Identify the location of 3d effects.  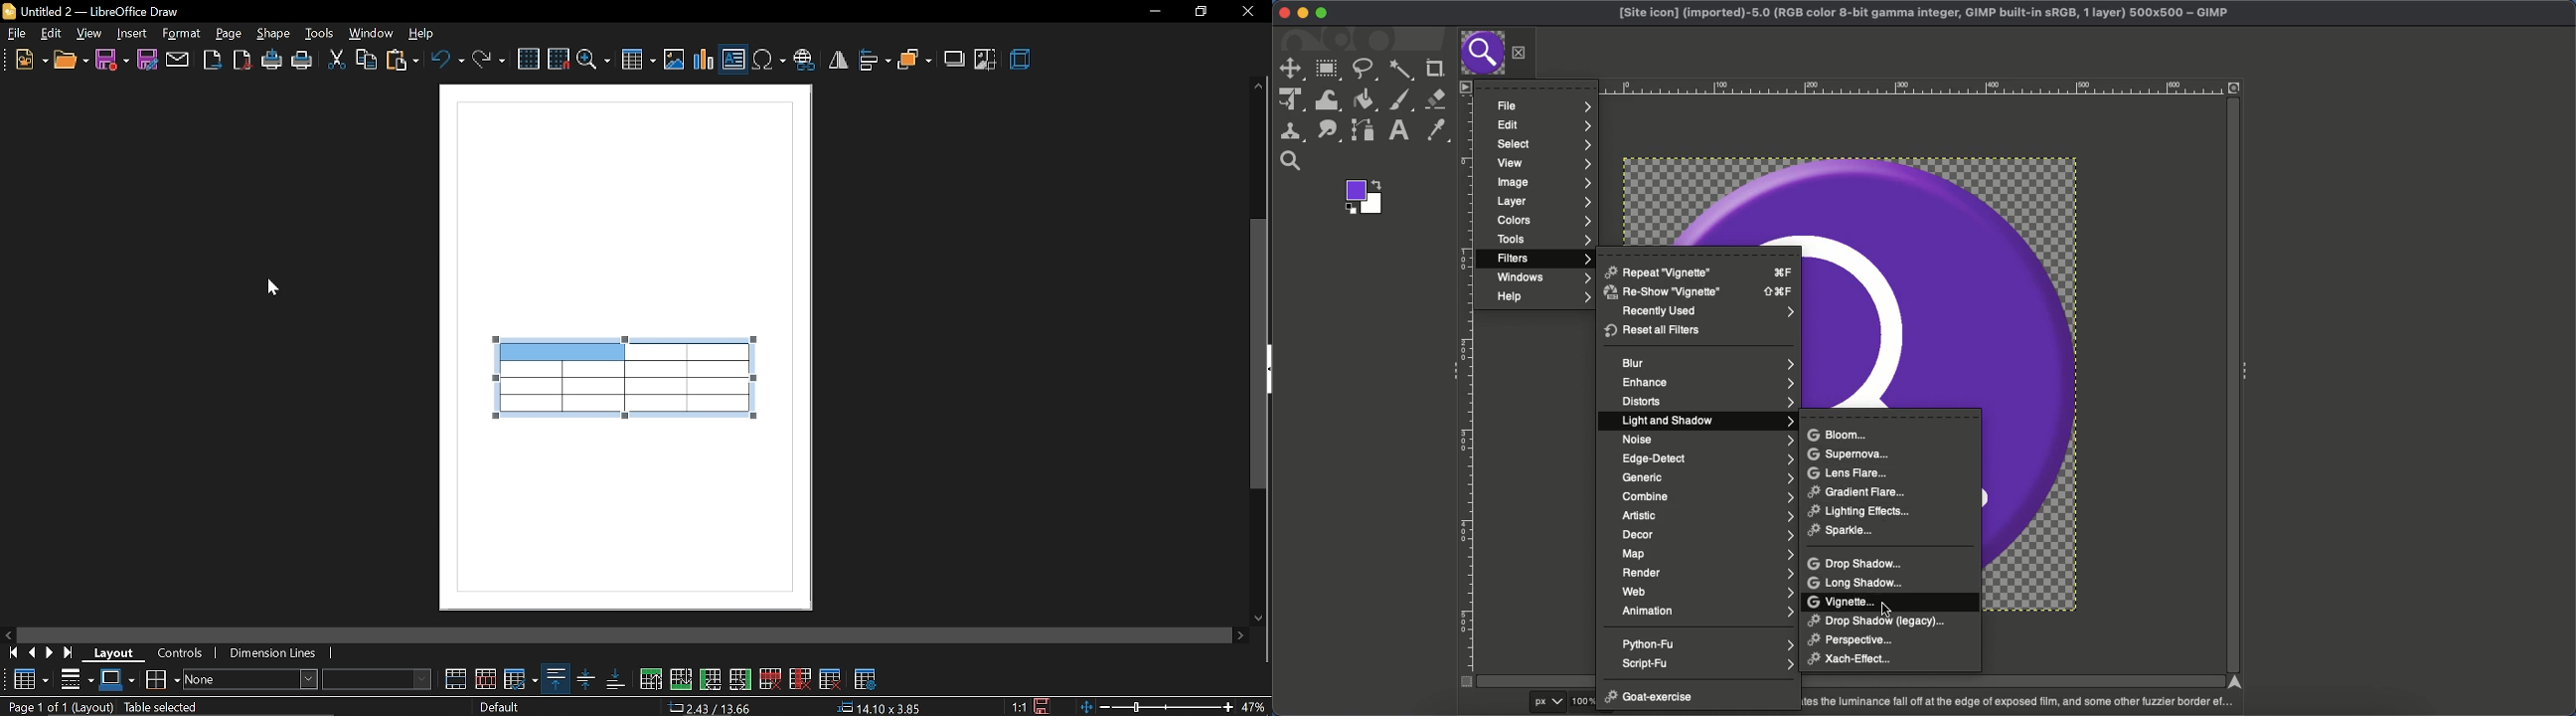
(1021, 60).